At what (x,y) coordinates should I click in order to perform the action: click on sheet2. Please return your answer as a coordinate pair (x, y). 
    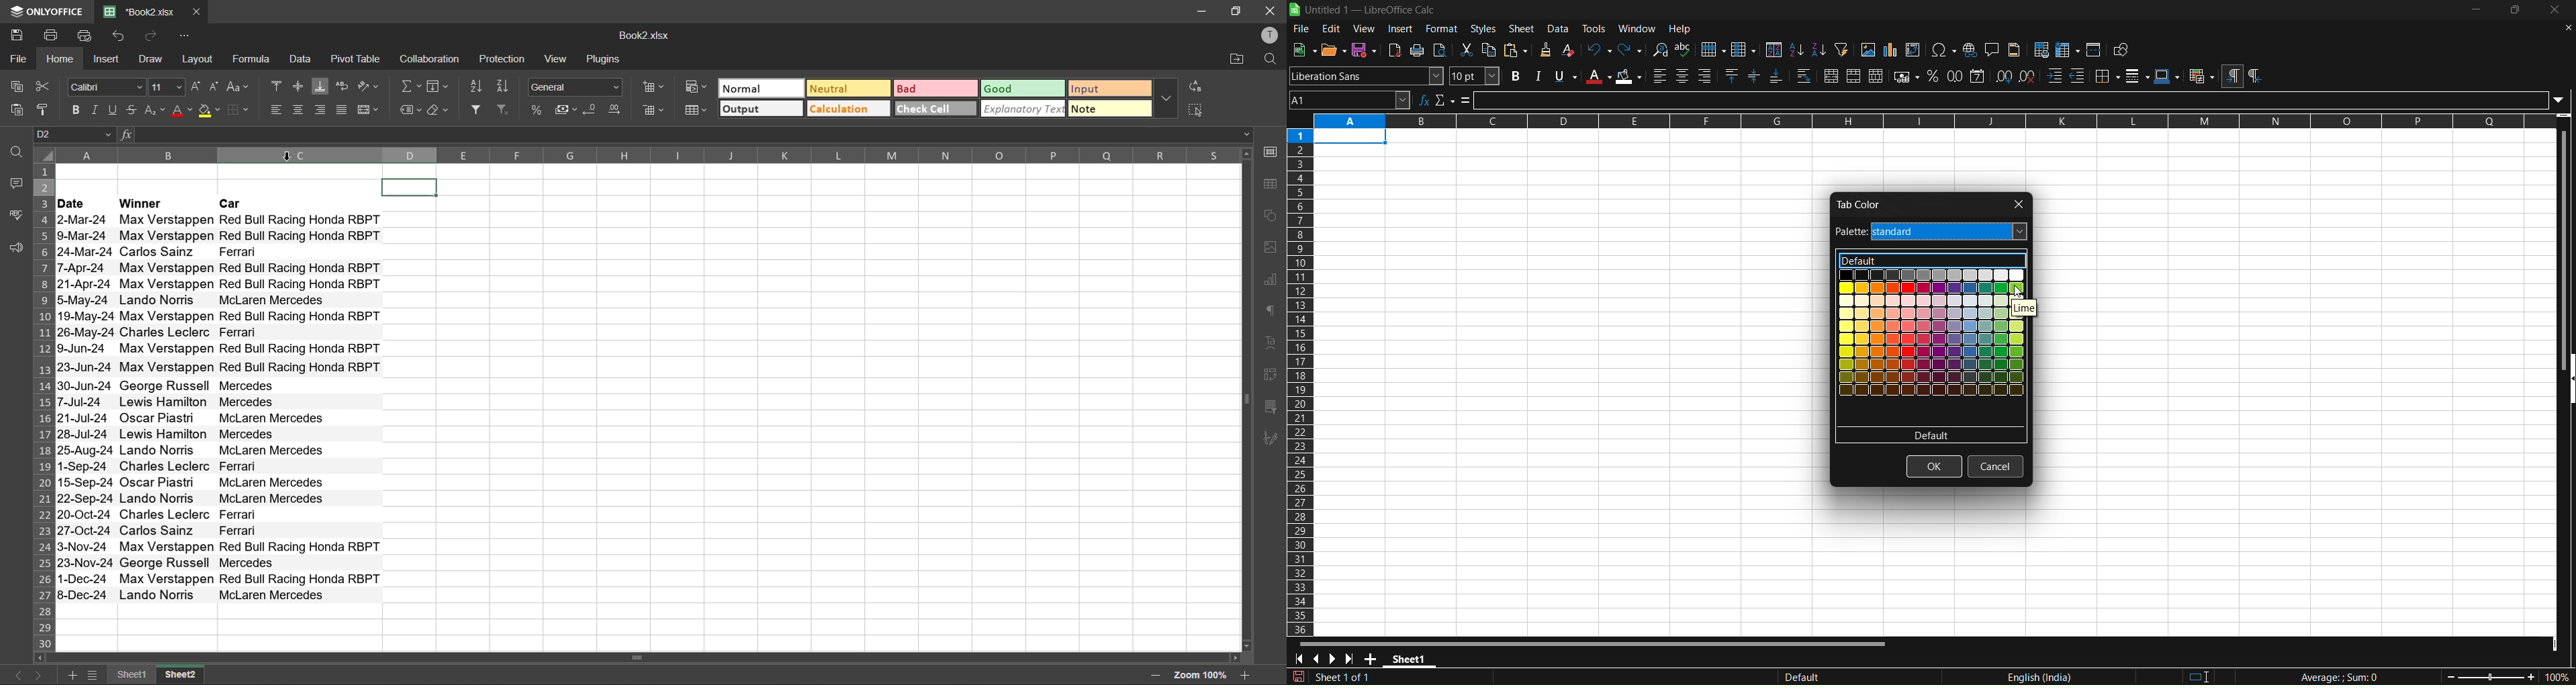
    Looking at the image, I should click on (180, 675).